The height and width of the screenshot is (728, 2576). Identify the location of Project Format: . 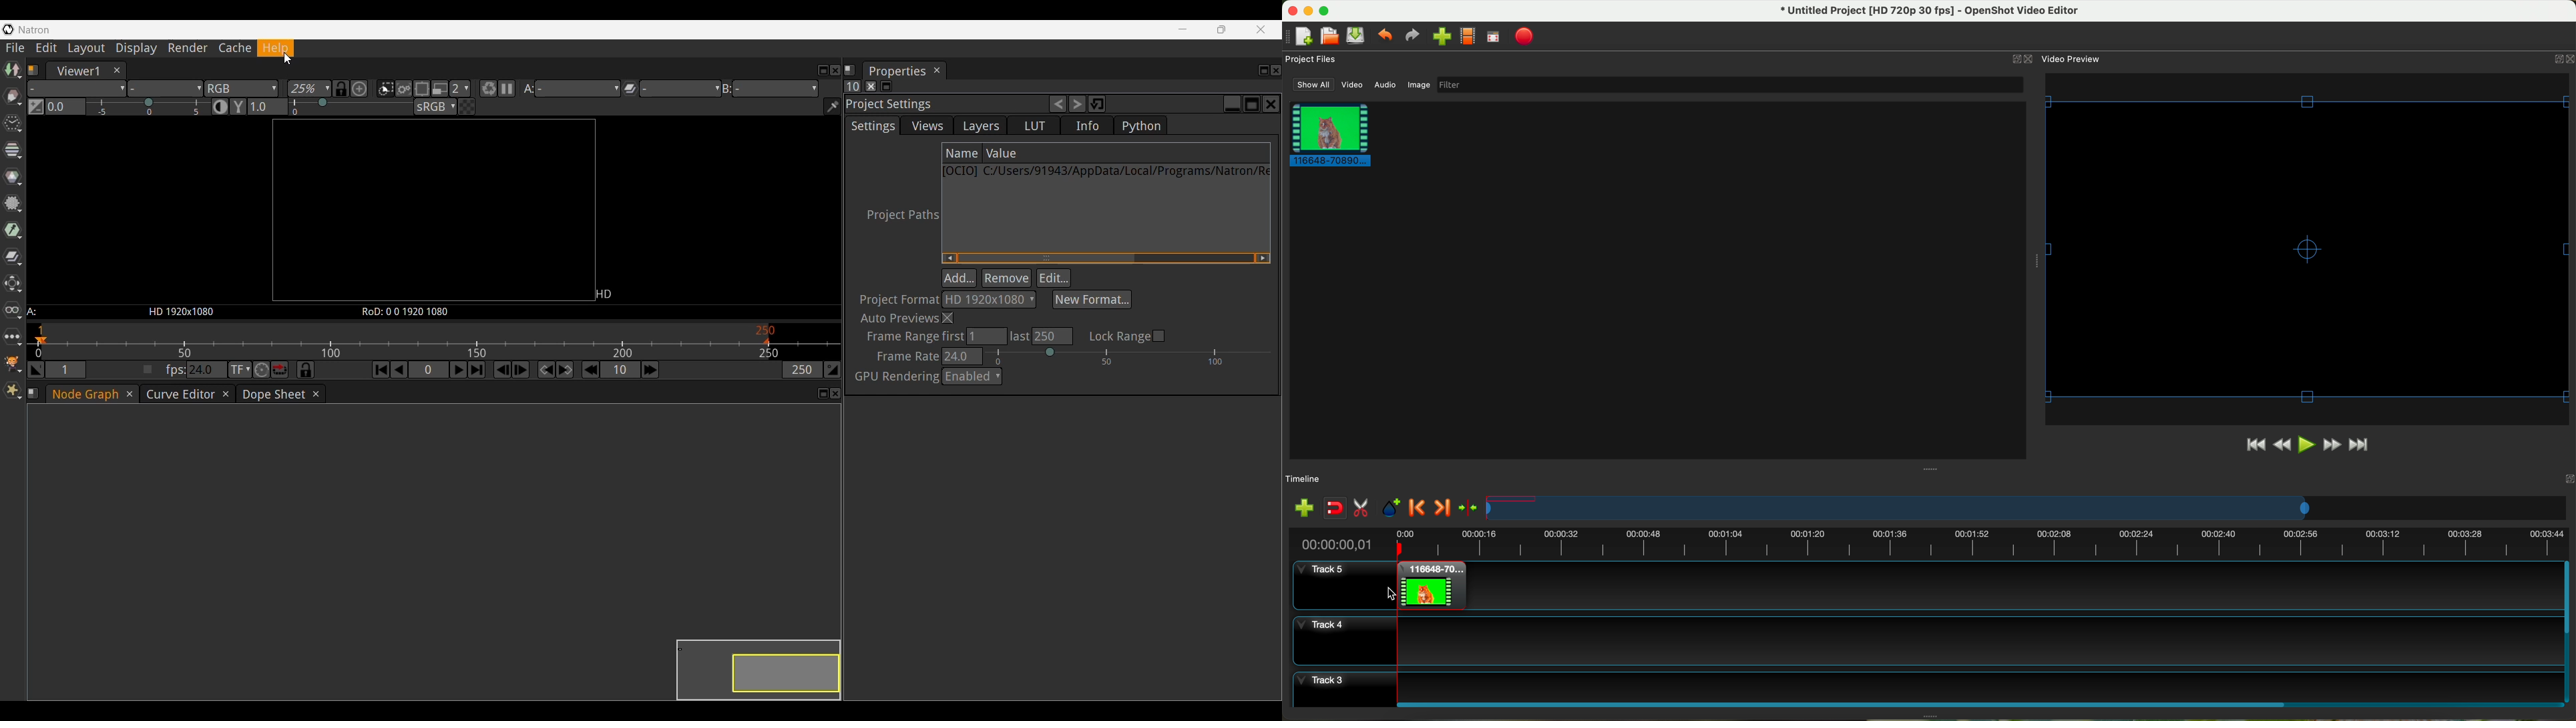
(900, 298).